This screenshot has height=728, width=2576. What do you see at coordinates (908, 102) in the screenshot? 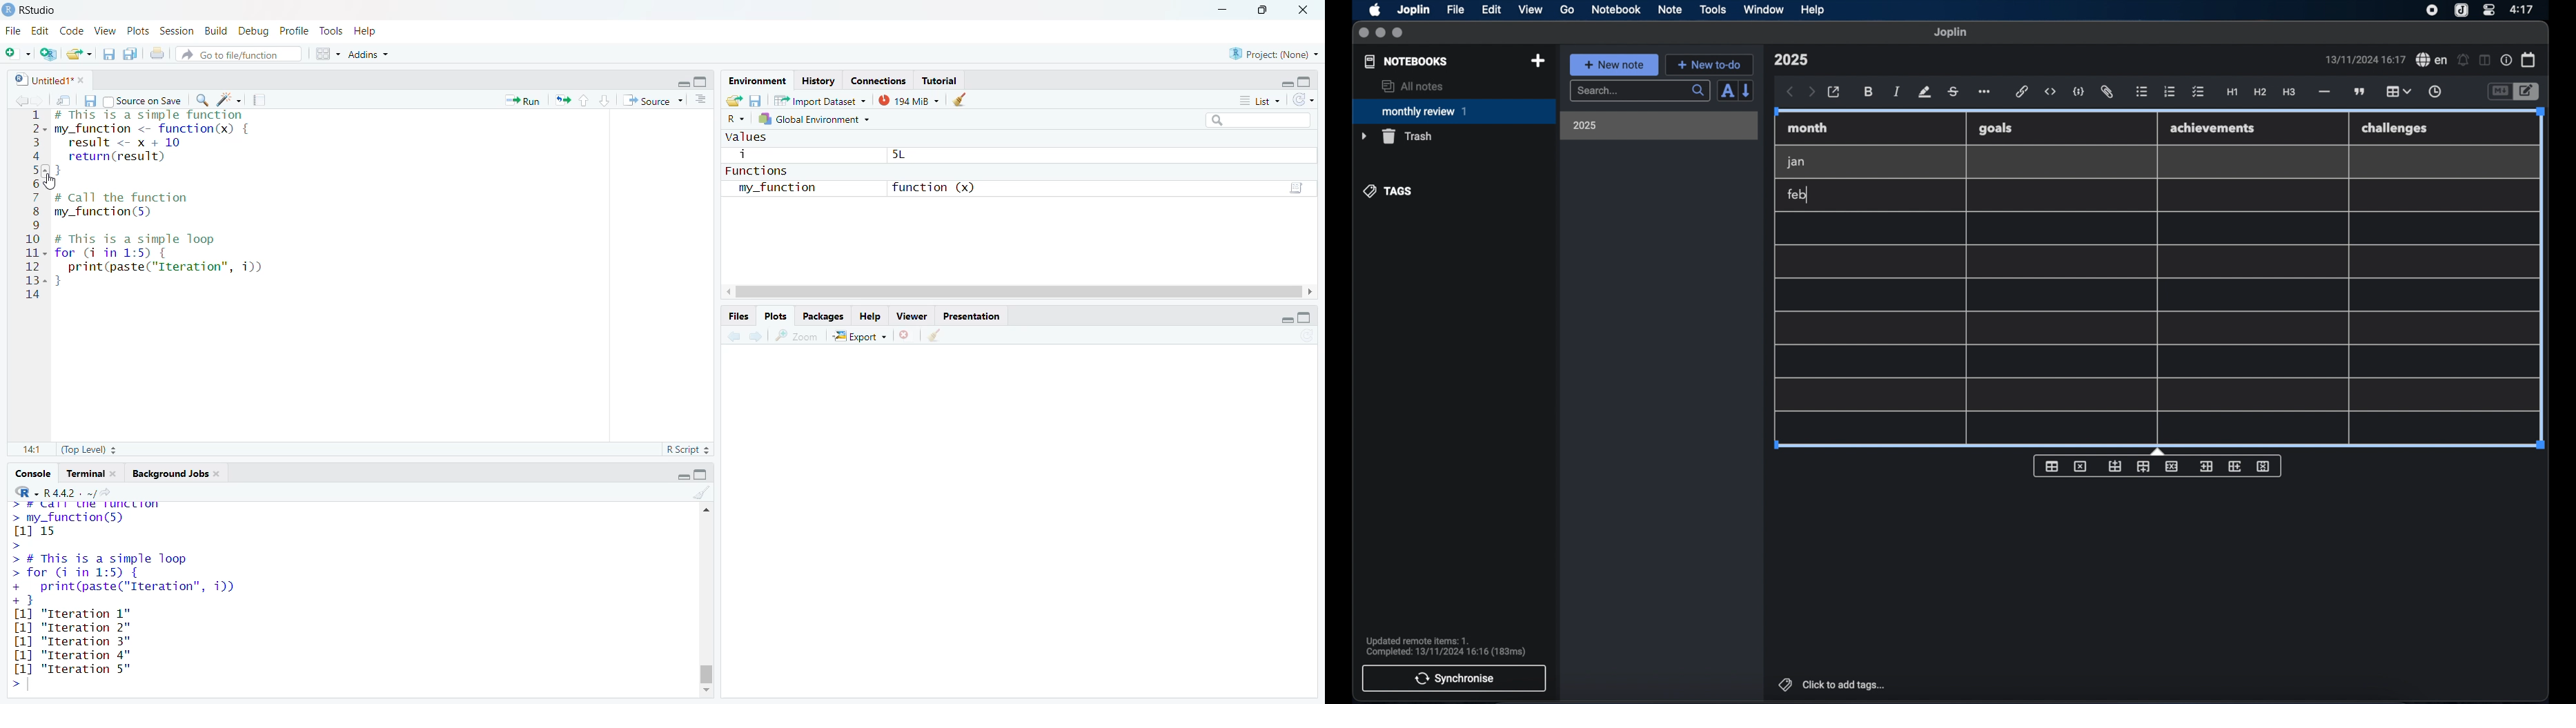
I see `194 MiB` at bounding box center [908, 102].